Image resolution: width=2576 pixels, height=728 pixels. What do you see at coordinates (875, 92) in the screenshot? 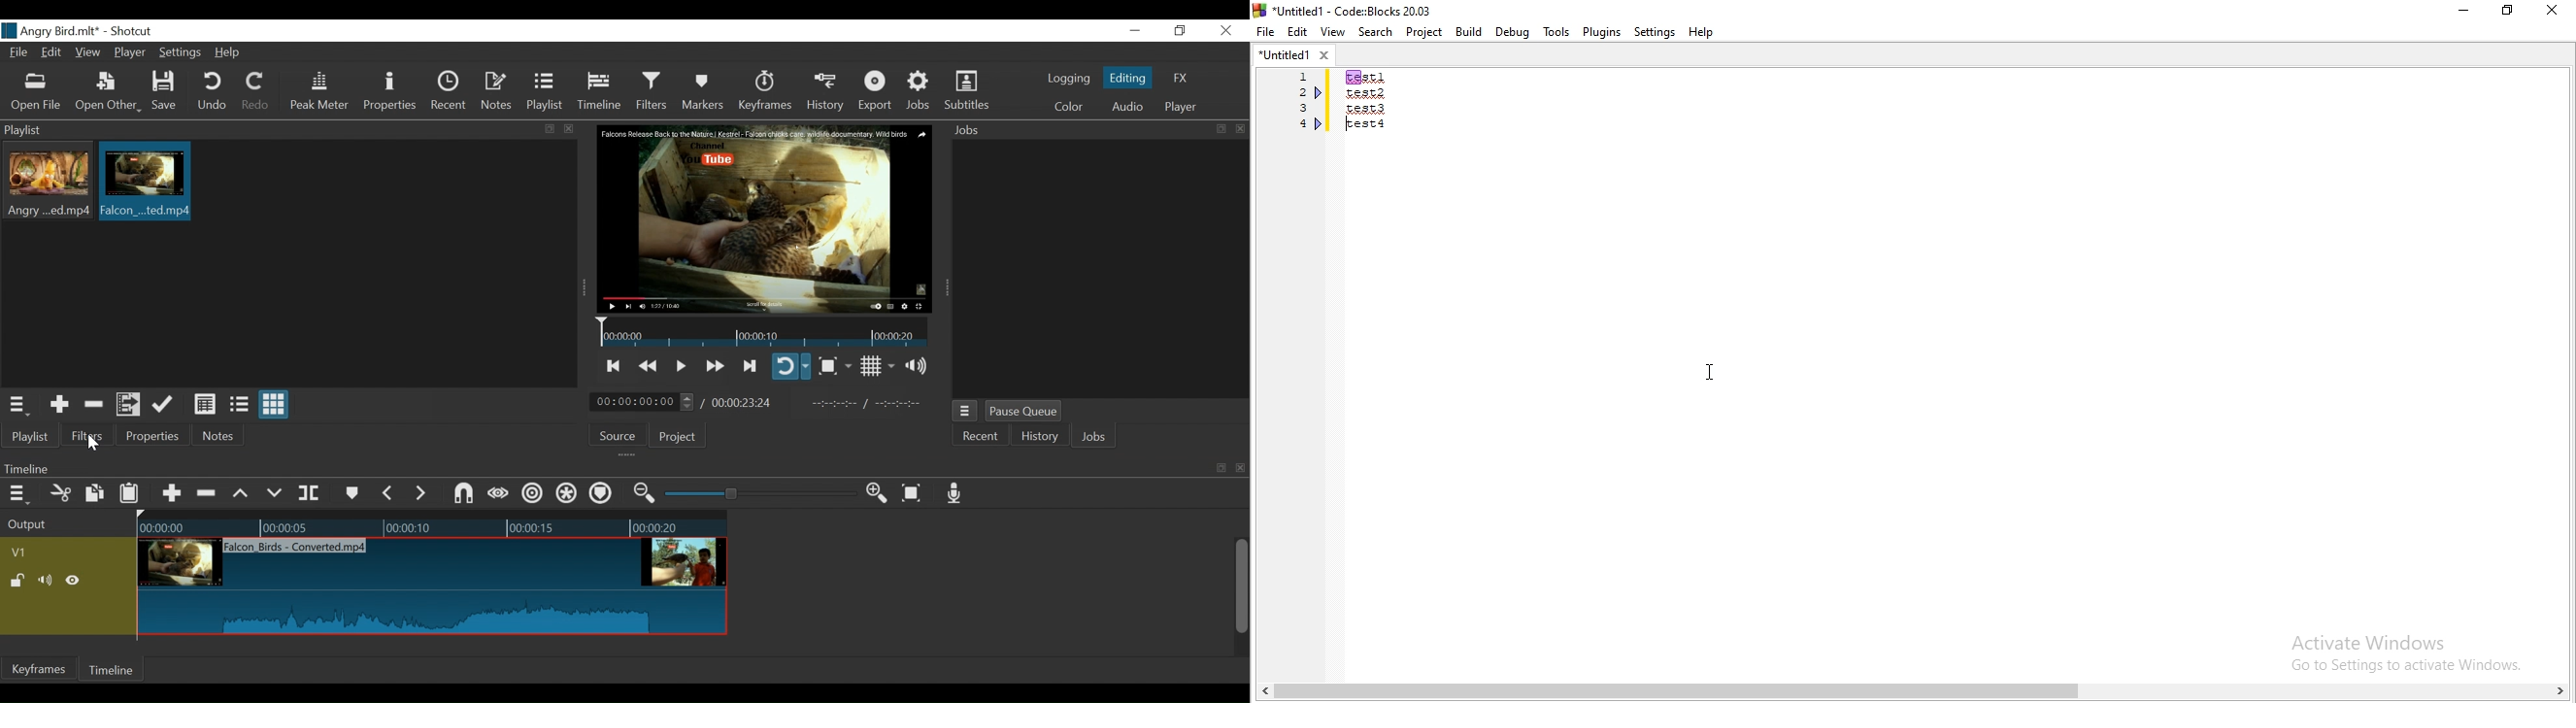
I see `Export` at bounding box center [875, 92].